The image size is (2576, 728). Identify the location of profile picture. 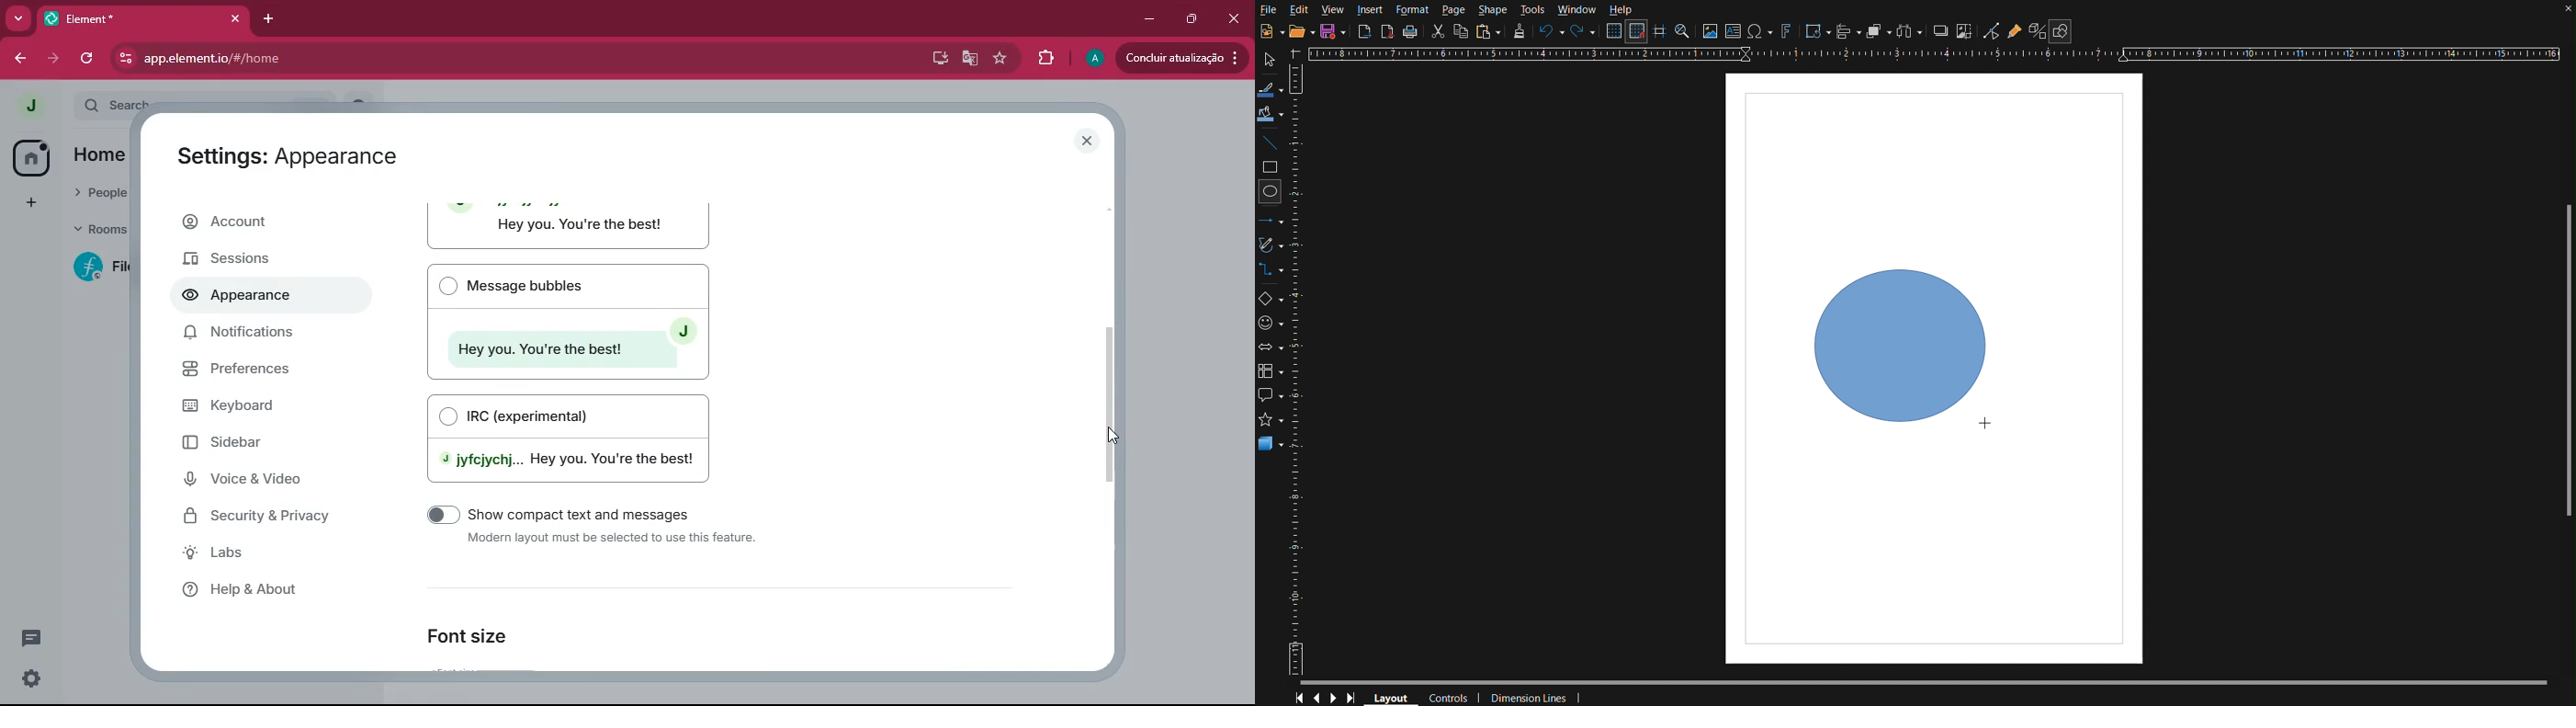
(28, 105).